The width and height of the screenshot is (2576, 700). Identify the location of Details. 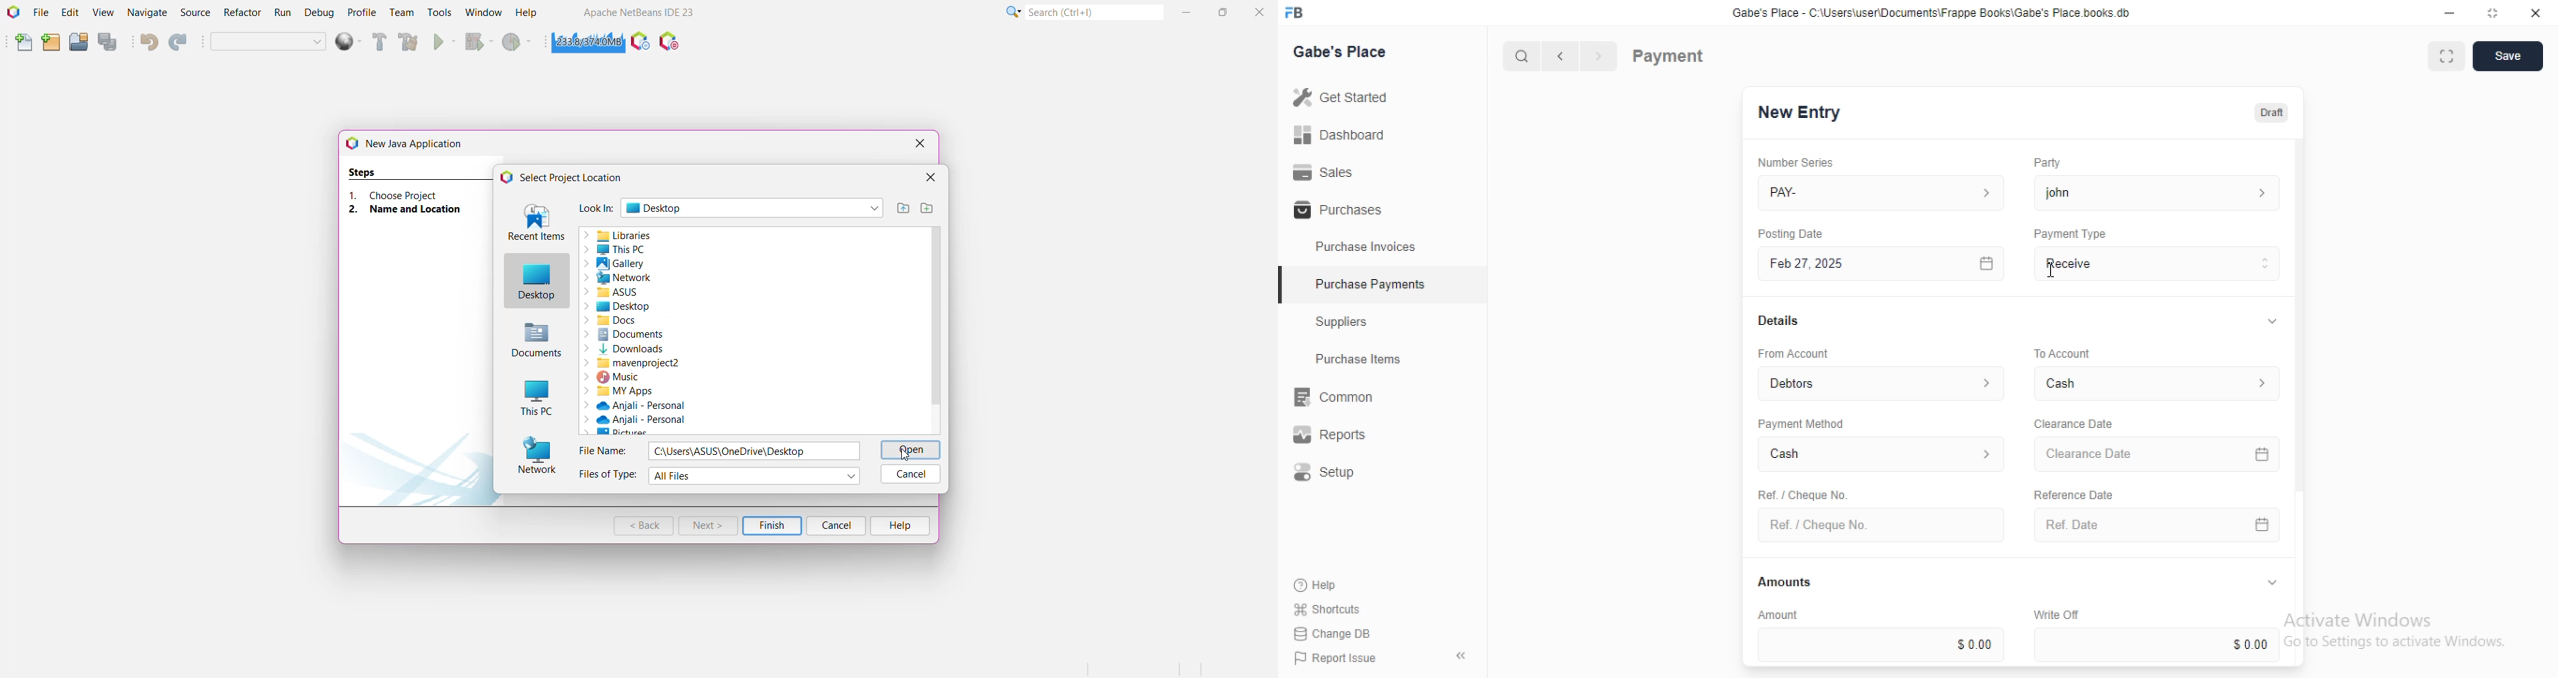
(1776, 321).